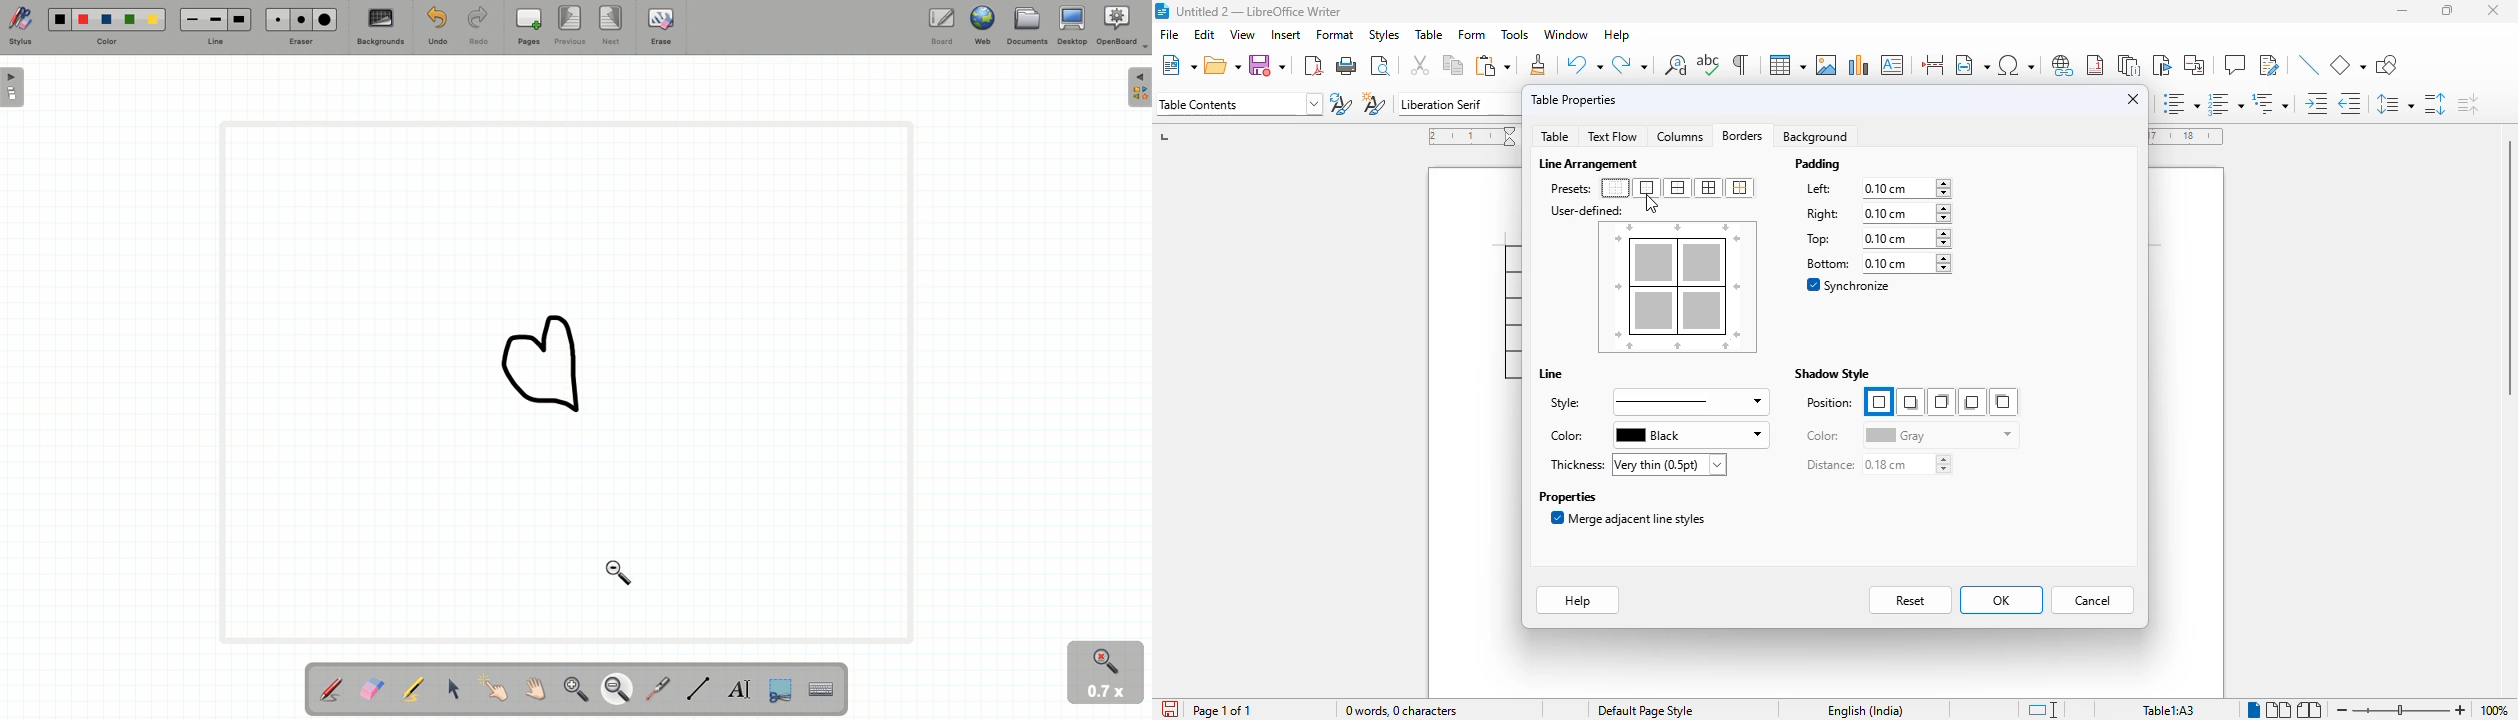  What do you see at coordinates (1912, 600) in the screenshot?
I see `reset` at bounding box center [1912, 600].